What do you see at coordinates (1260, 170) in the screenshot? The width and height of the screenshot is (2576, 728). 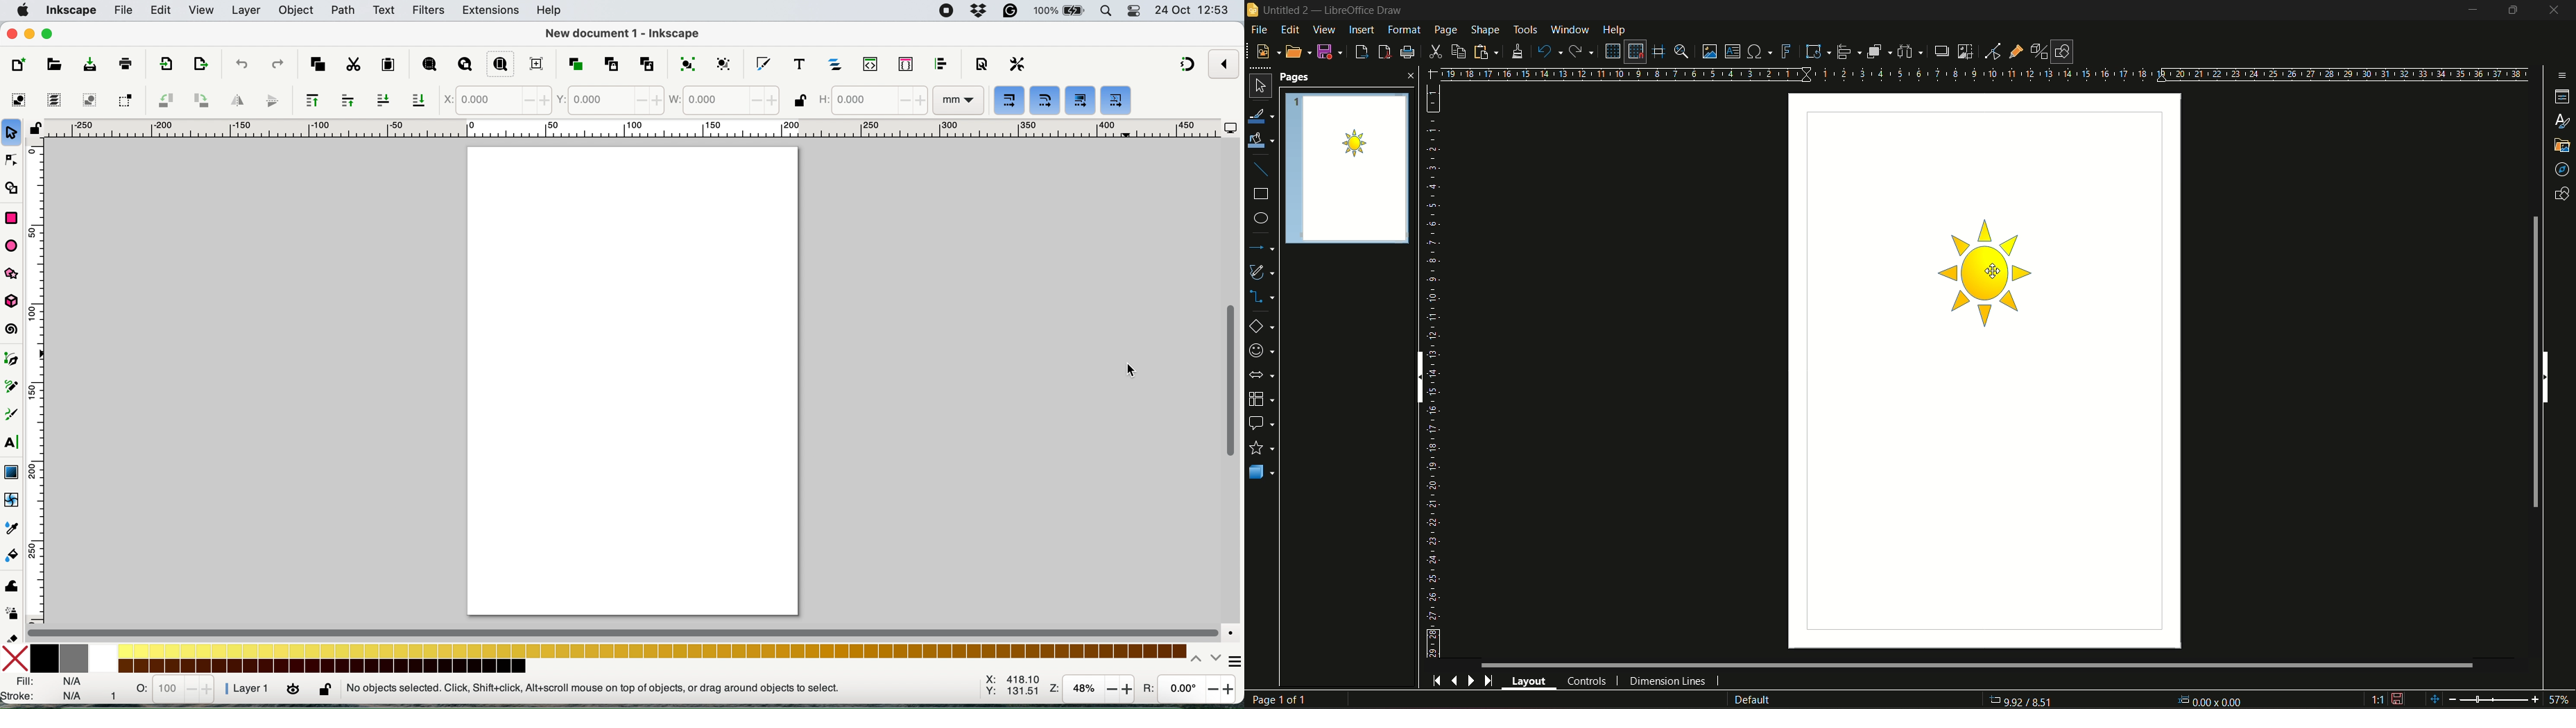 I see `insert line` at bounding box center [1260, 170].